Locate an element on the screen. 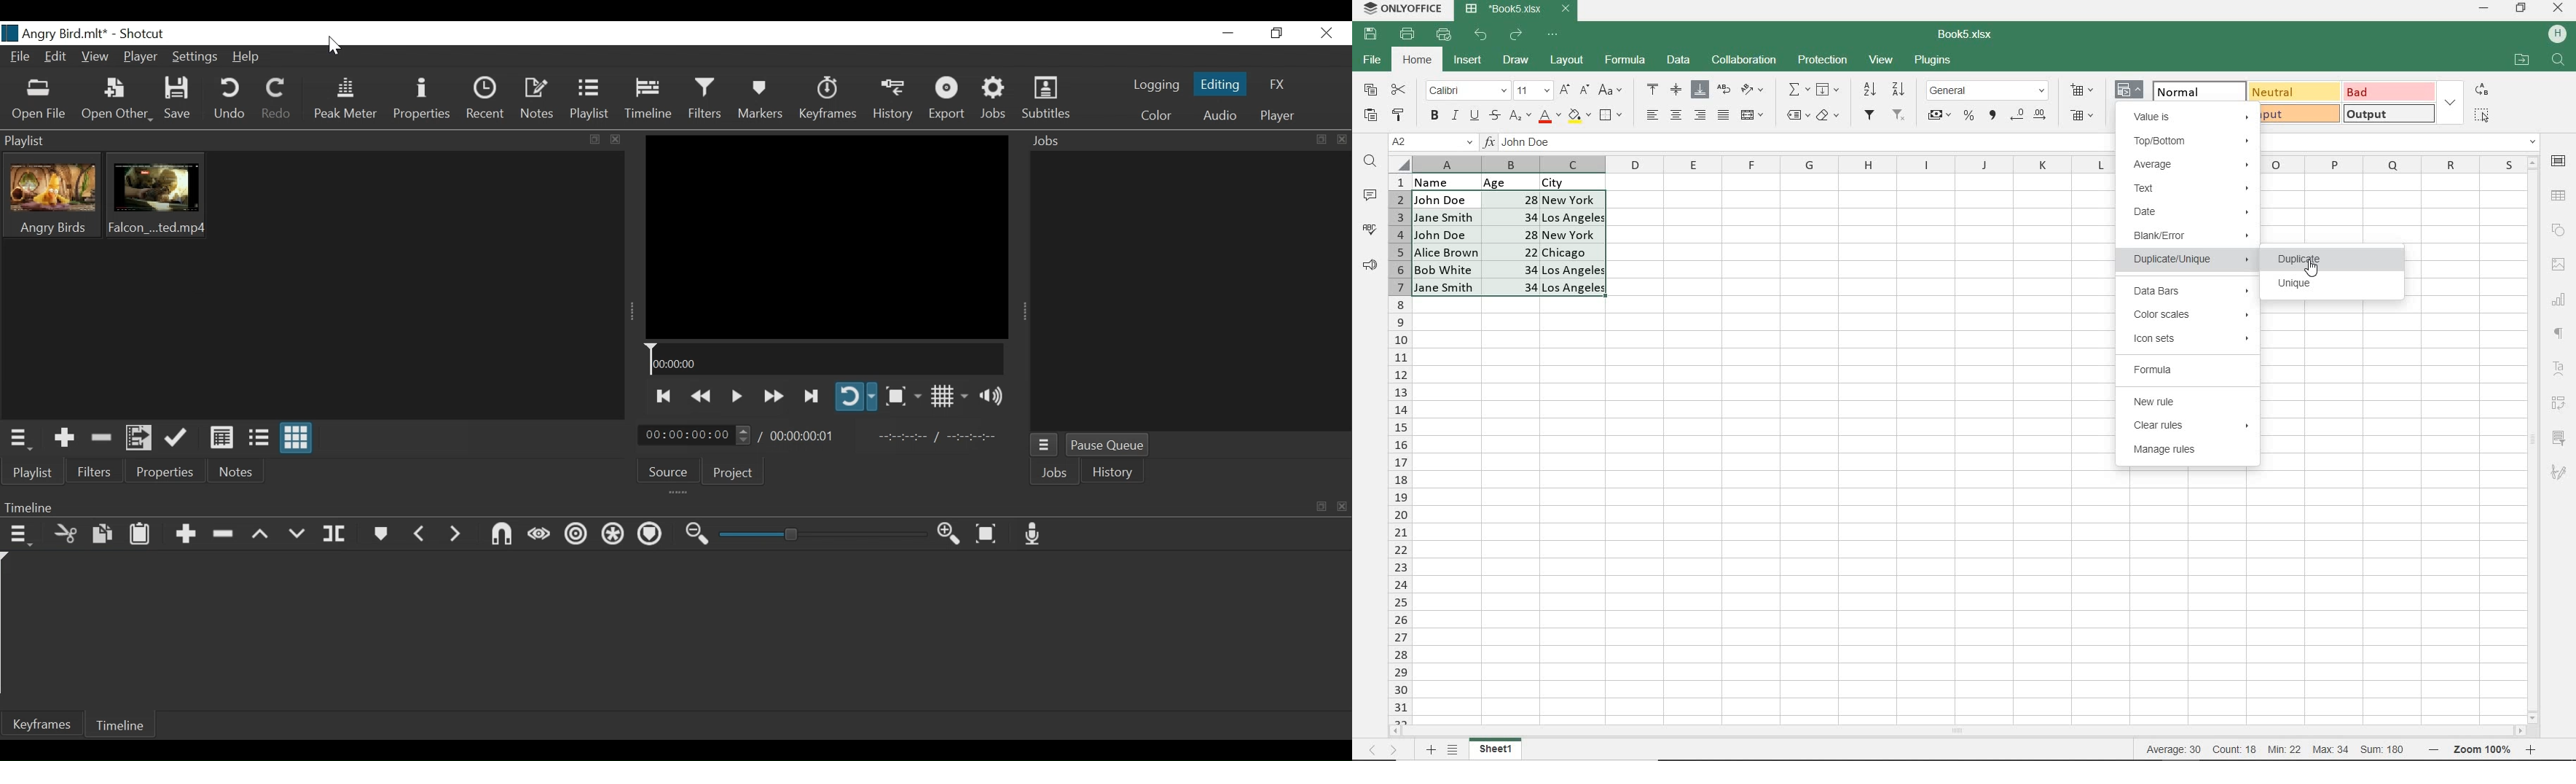 Image resolution: width=2576 pixels, height=784 pixels. Next marker is located at coordinates (457, 536).